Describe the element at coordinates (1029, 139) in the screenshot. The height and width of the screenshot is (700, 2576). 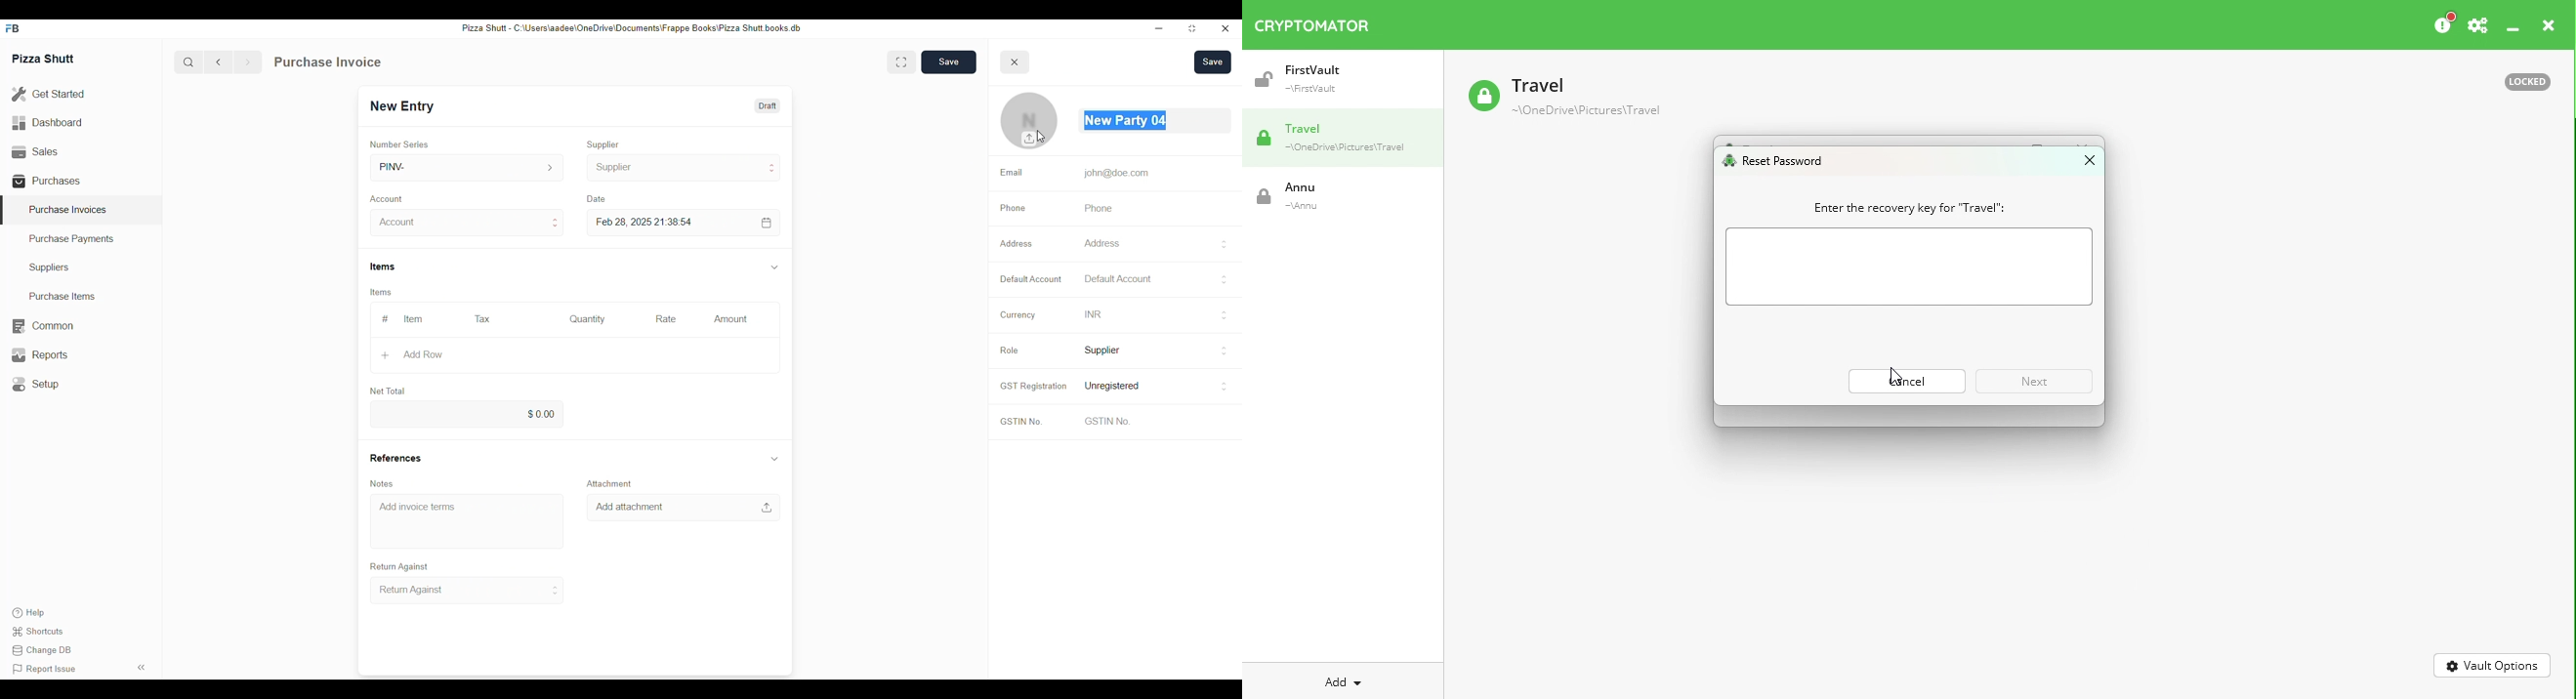
I see `upload` at that location.